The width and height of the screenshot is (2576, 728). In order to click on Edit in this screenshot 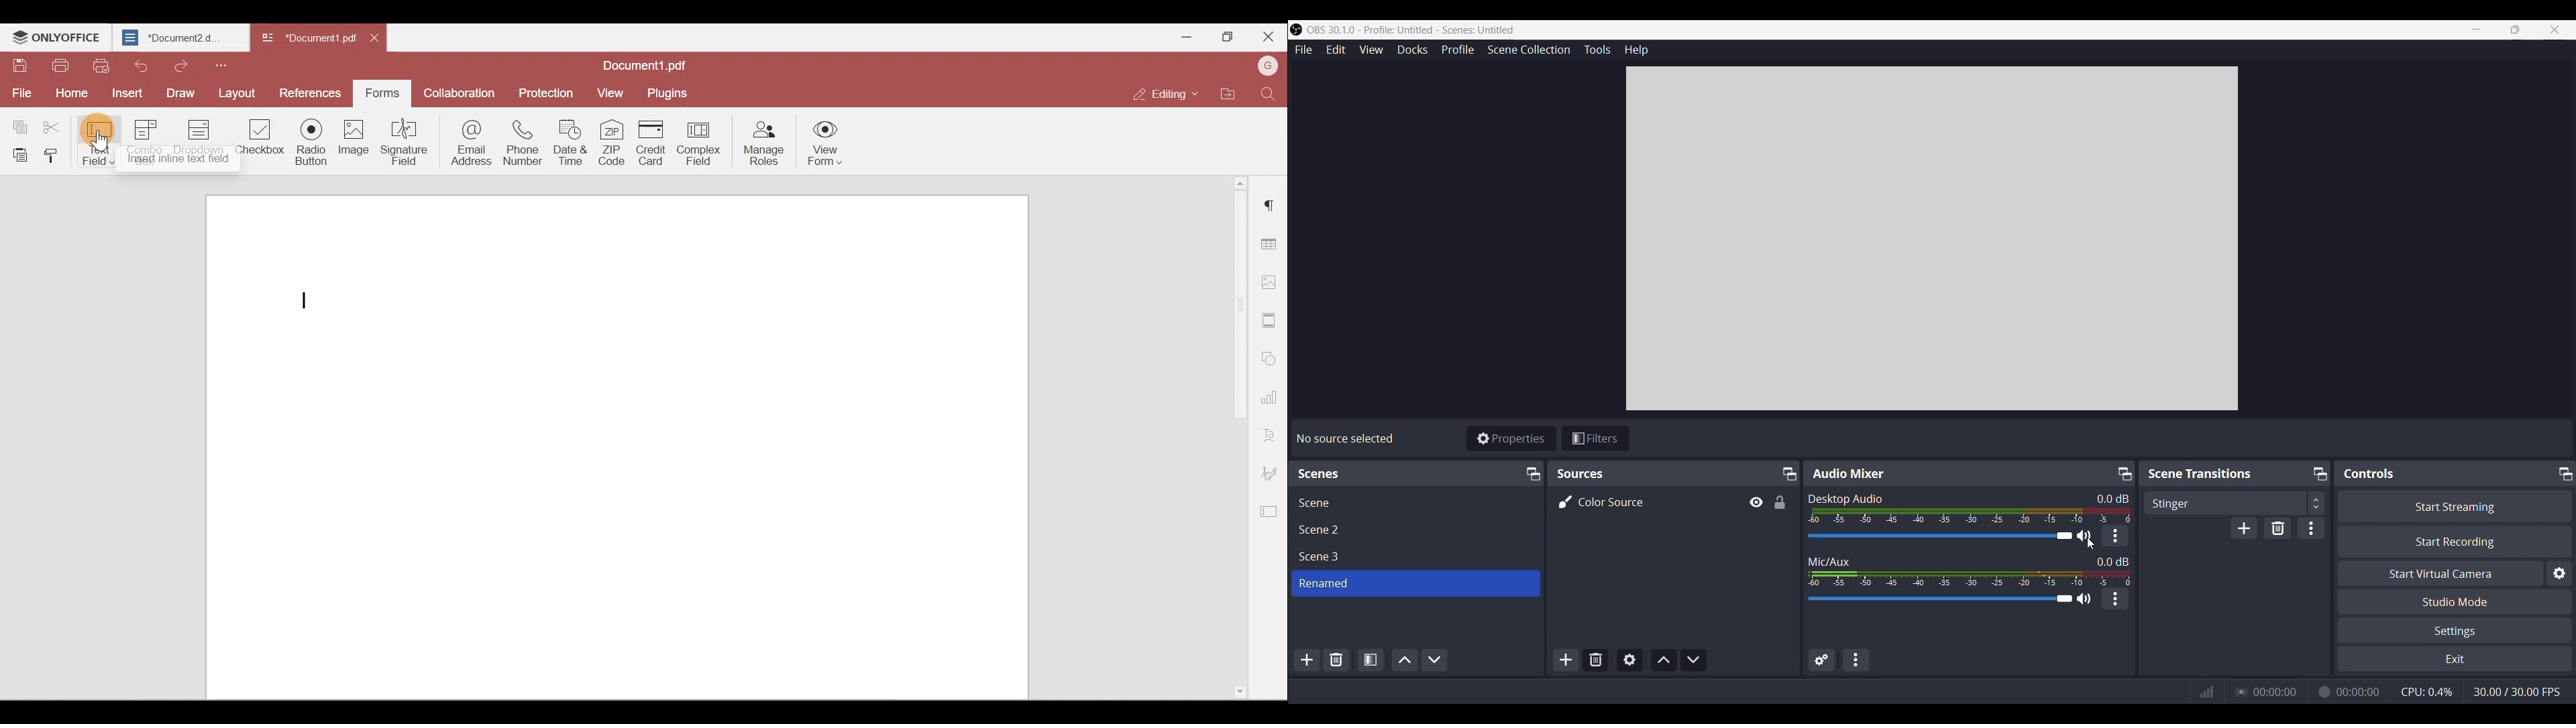, I will do `click(1336, 50)`.